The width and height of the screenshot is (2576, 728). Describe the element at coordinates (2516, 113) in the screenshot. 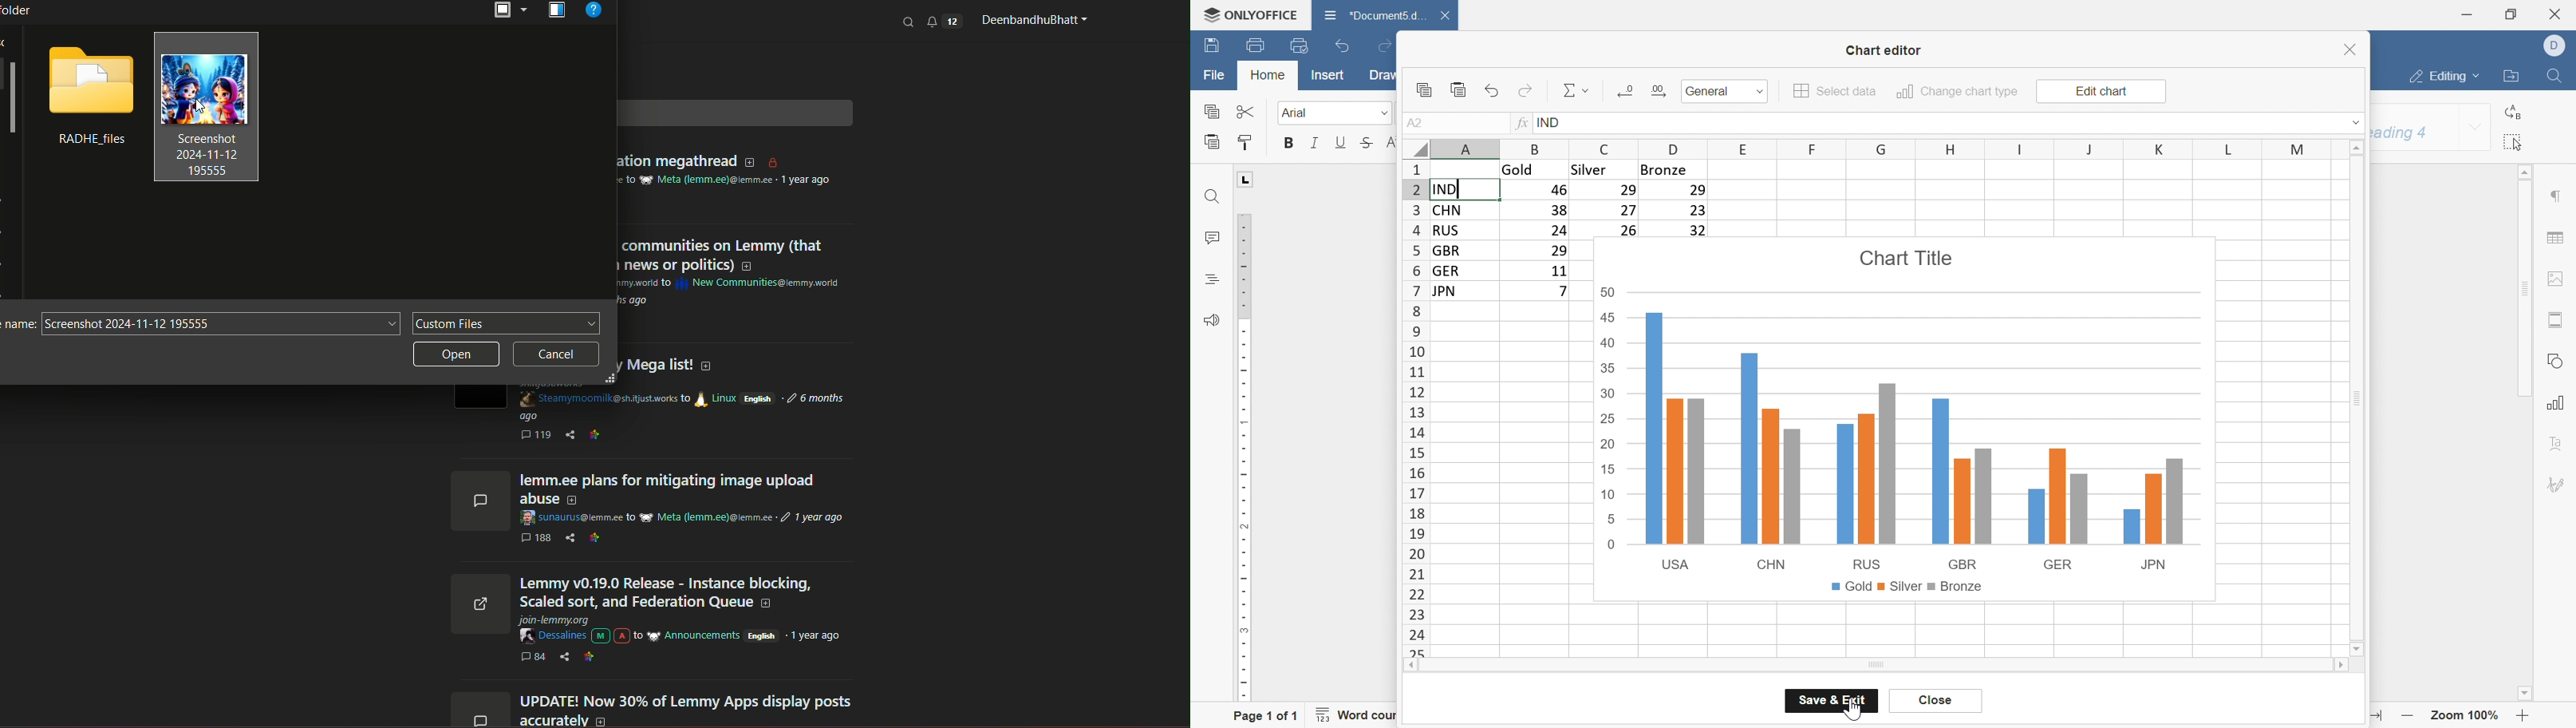

I see `replace` at that location.